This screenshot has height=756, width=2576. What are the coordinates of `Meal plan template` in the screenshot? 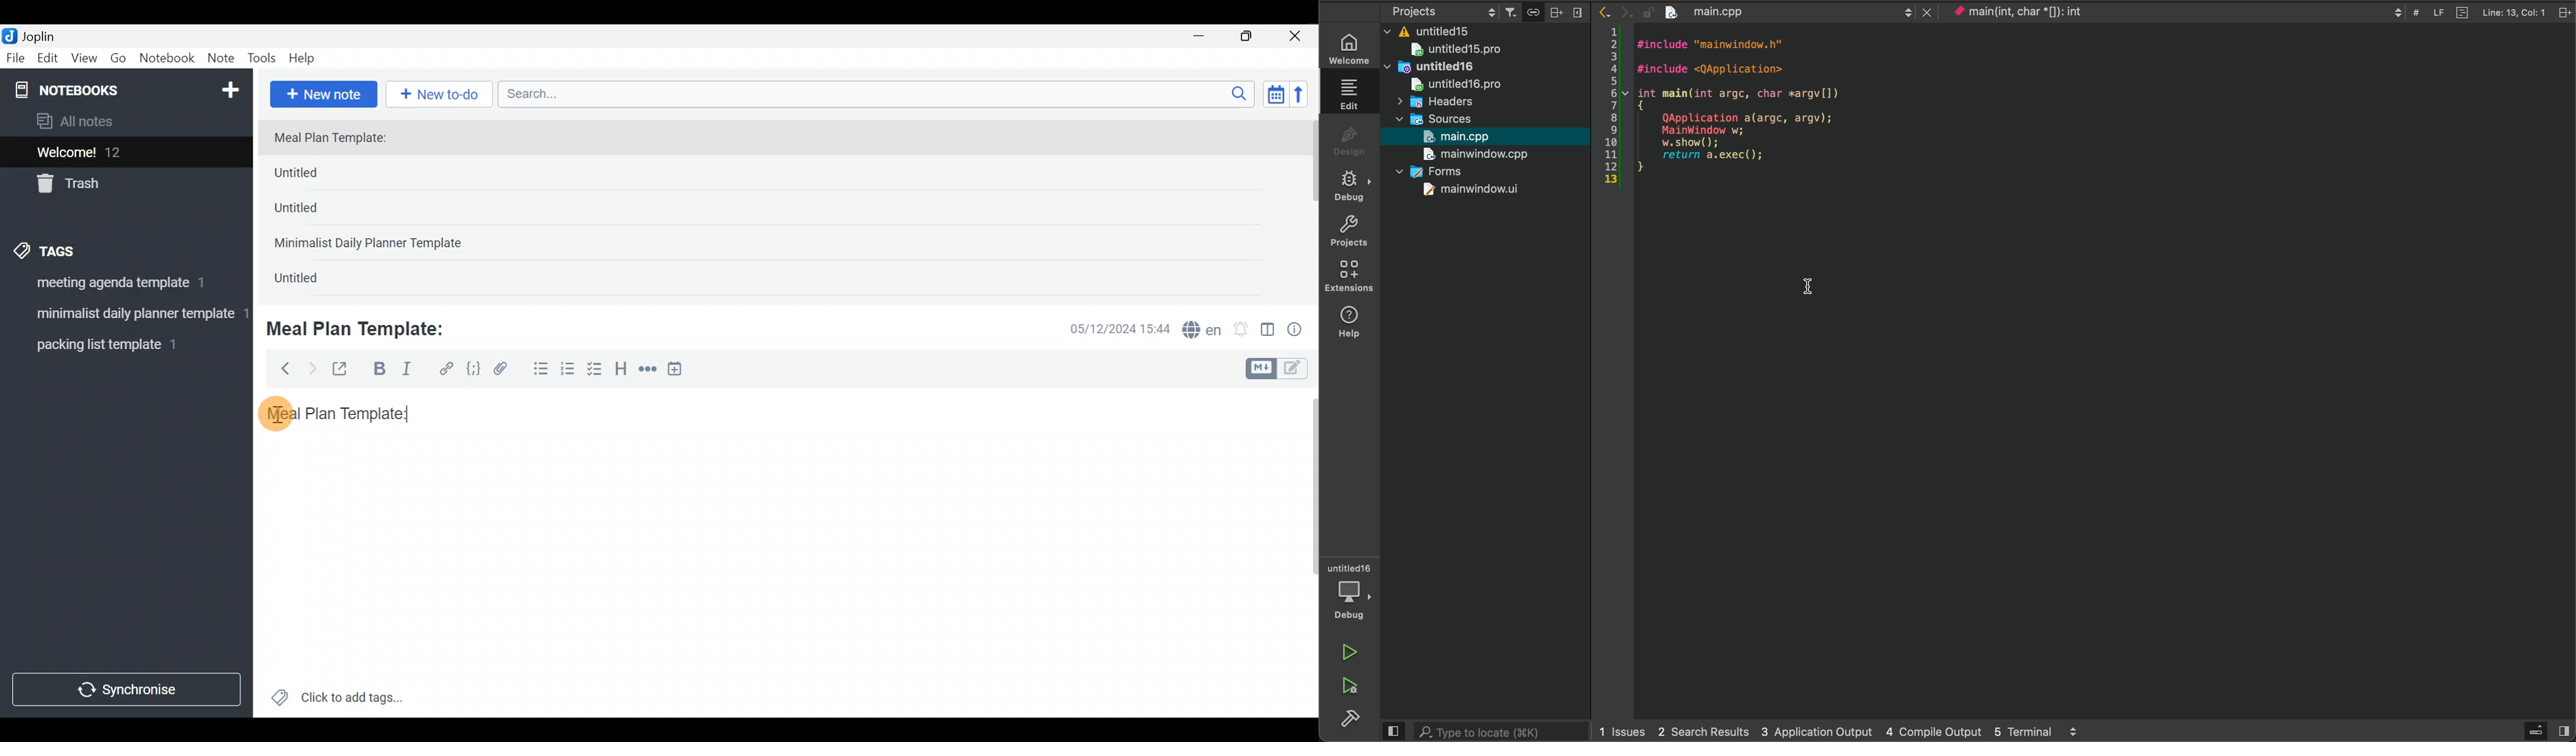 It's located at (332, 412).